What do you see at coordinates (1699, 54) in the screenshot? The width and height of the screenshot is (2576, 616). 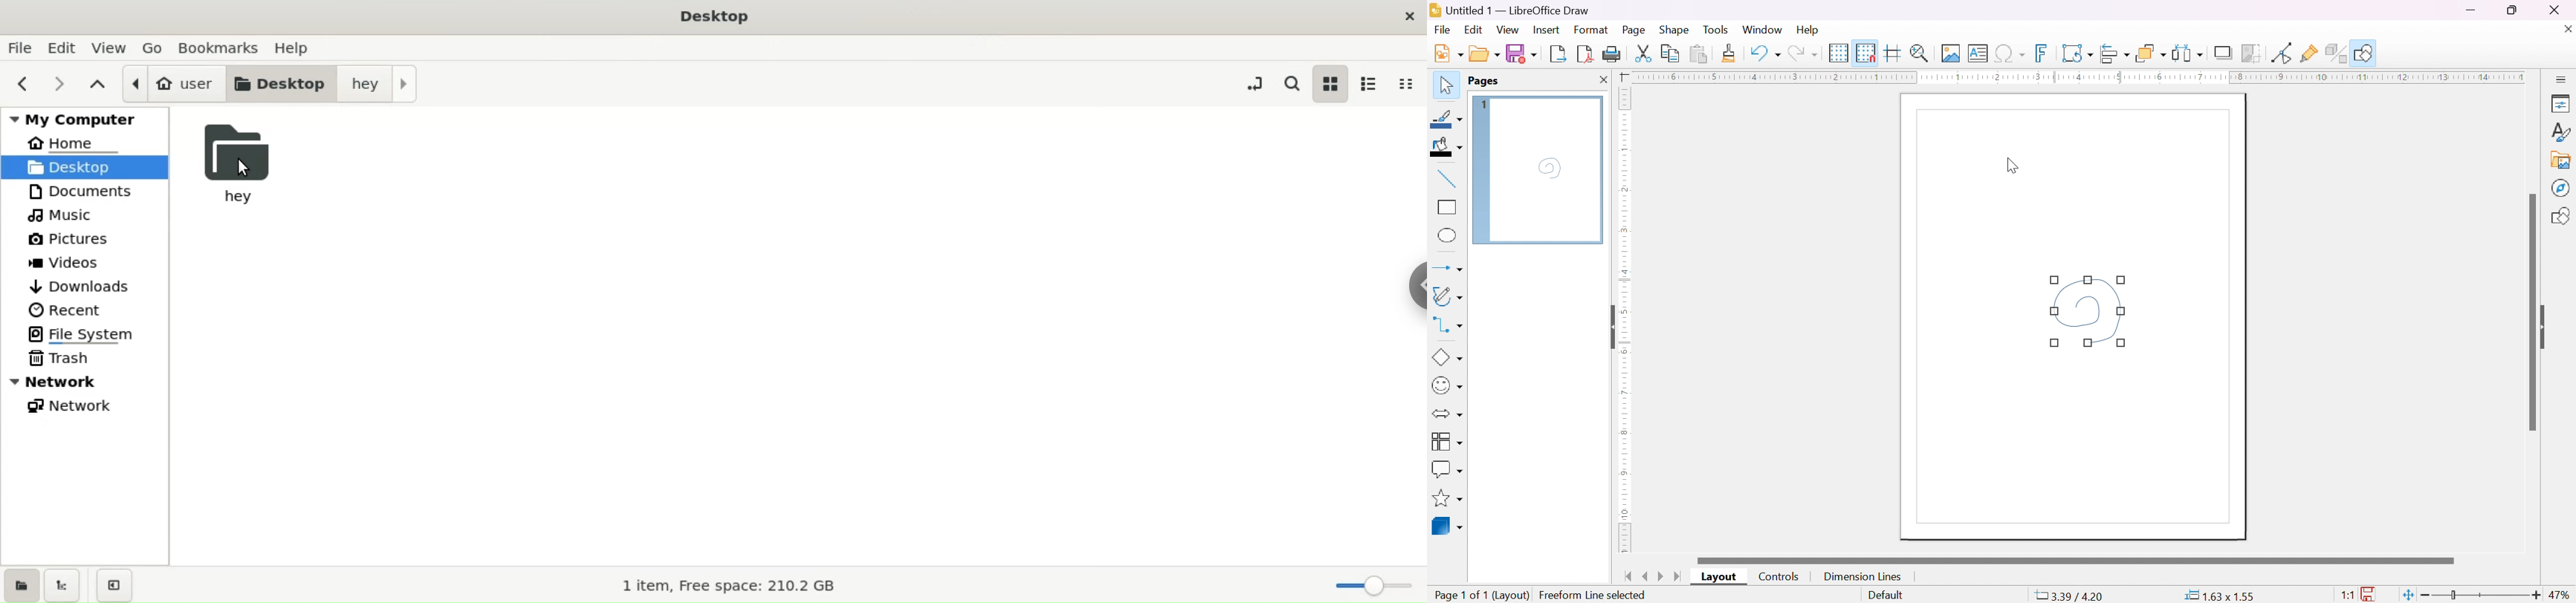 I see `paste` at bounding box center [1699, 54].